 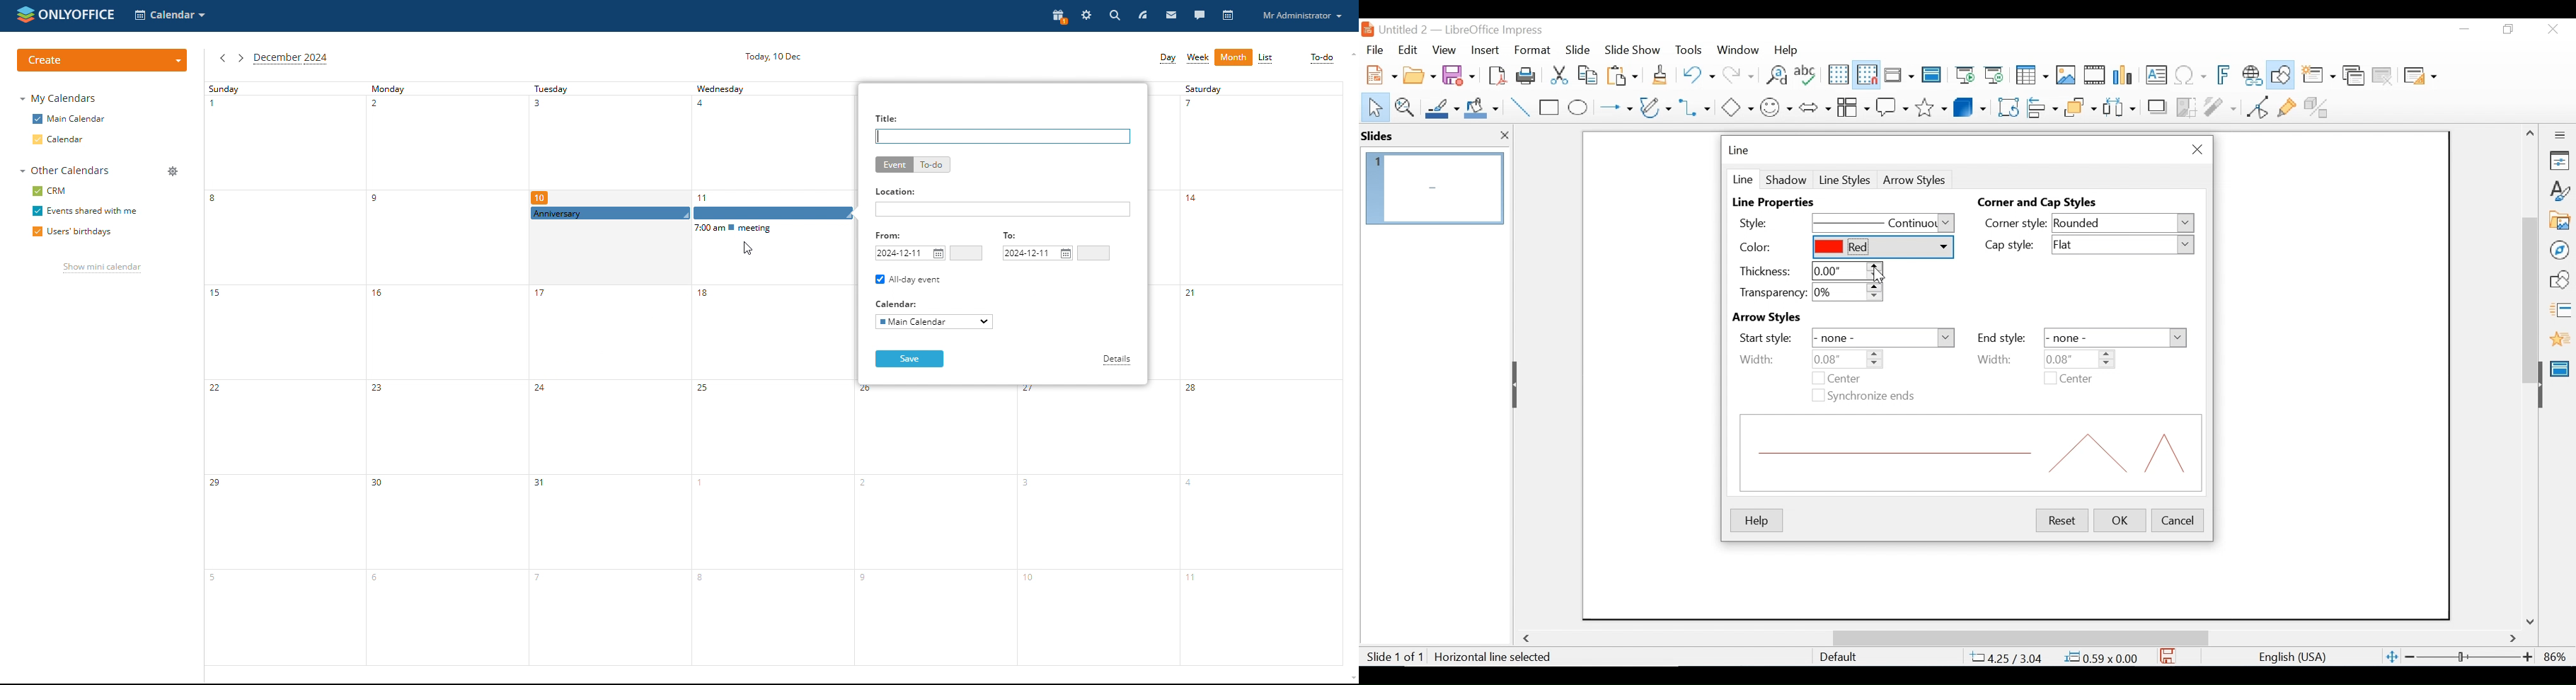 What do you see at coordinates (77, 15) in the screenshot?
I see `onlyoffice` at bounding box center [77, 15].